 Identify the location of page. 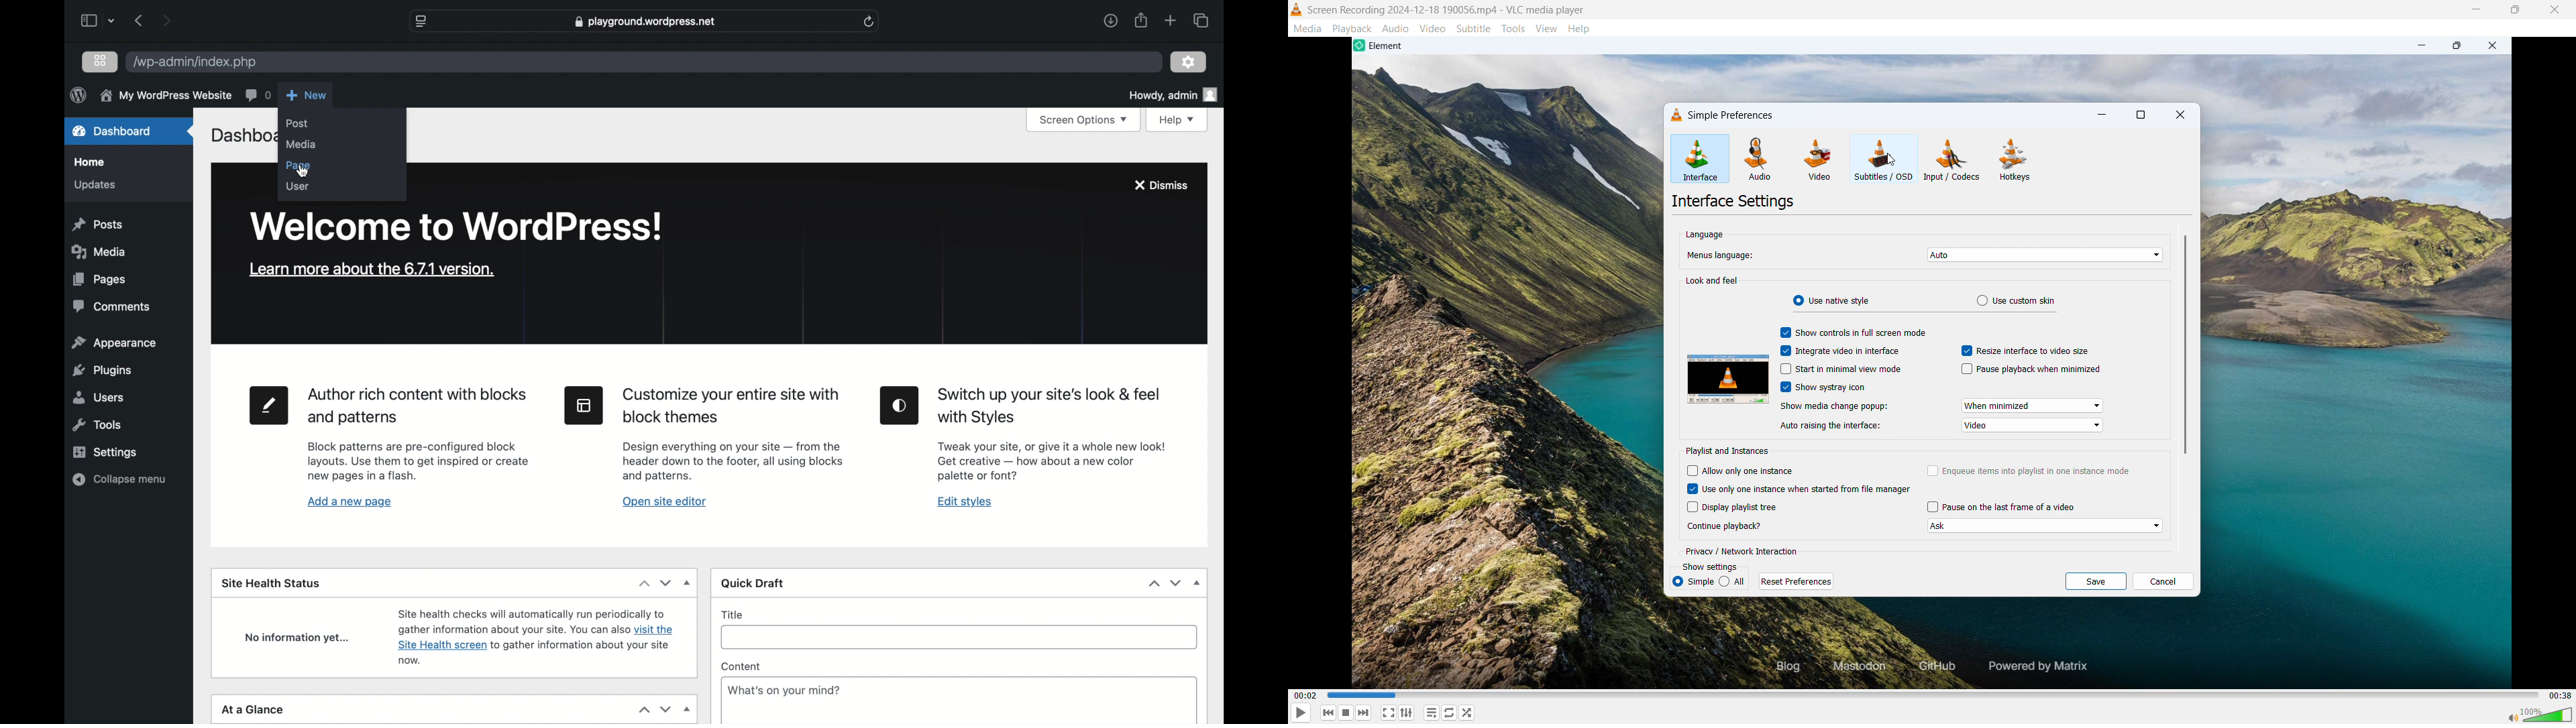
(301, 166).